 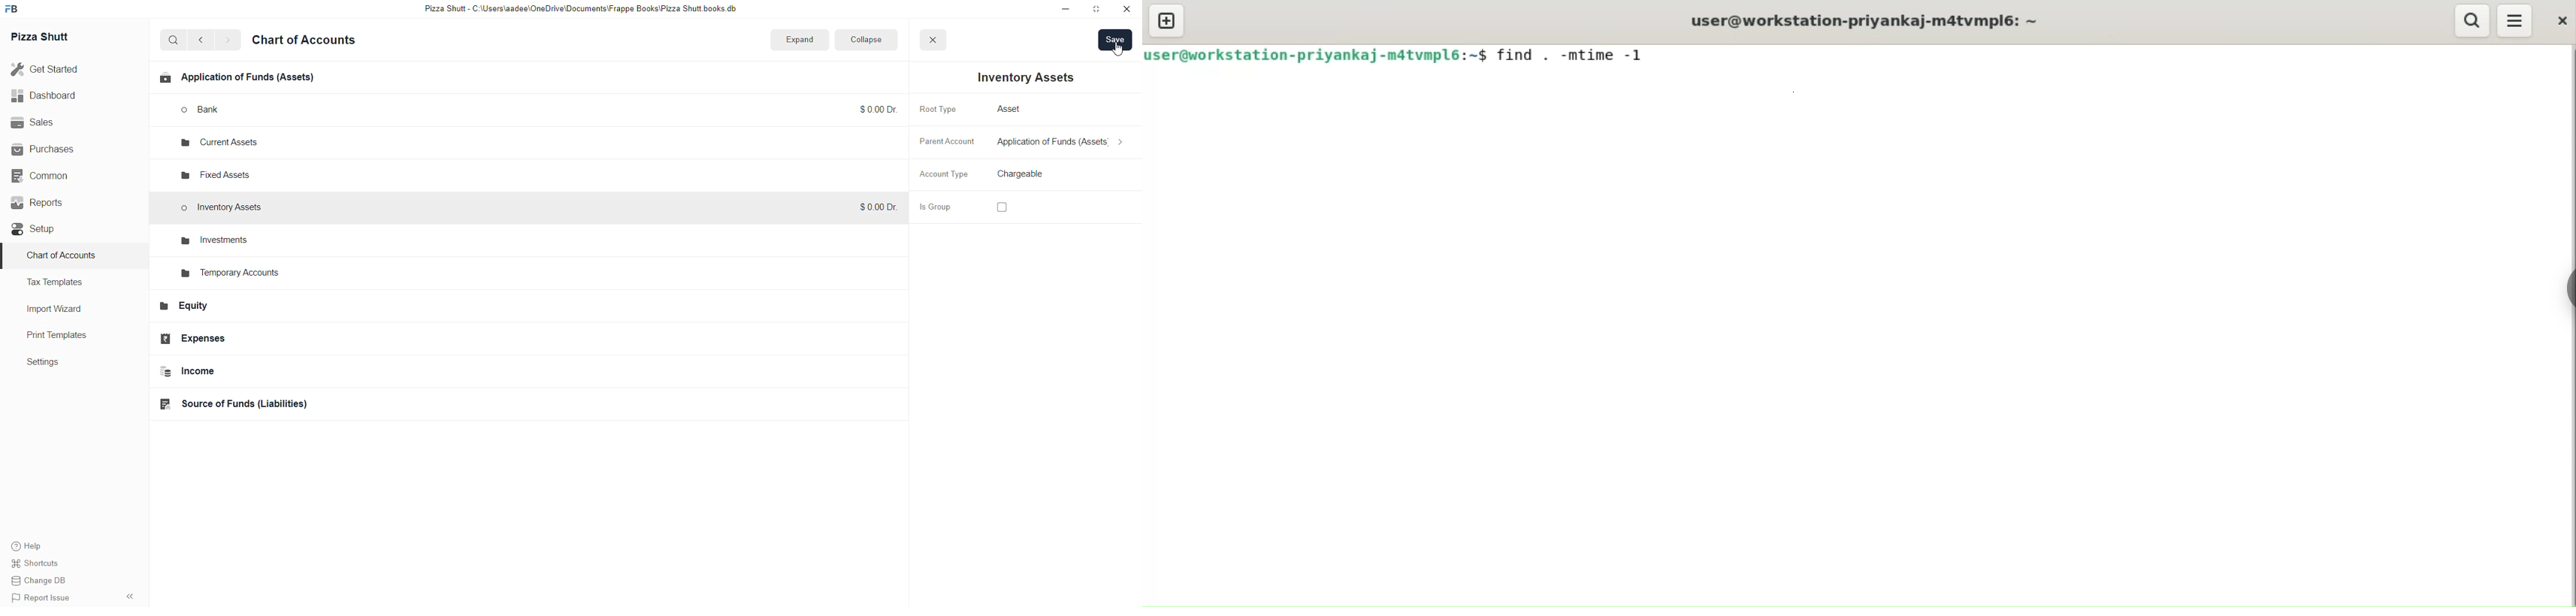 I want to click on Inventory Assets , so click(x=1019, y=77).